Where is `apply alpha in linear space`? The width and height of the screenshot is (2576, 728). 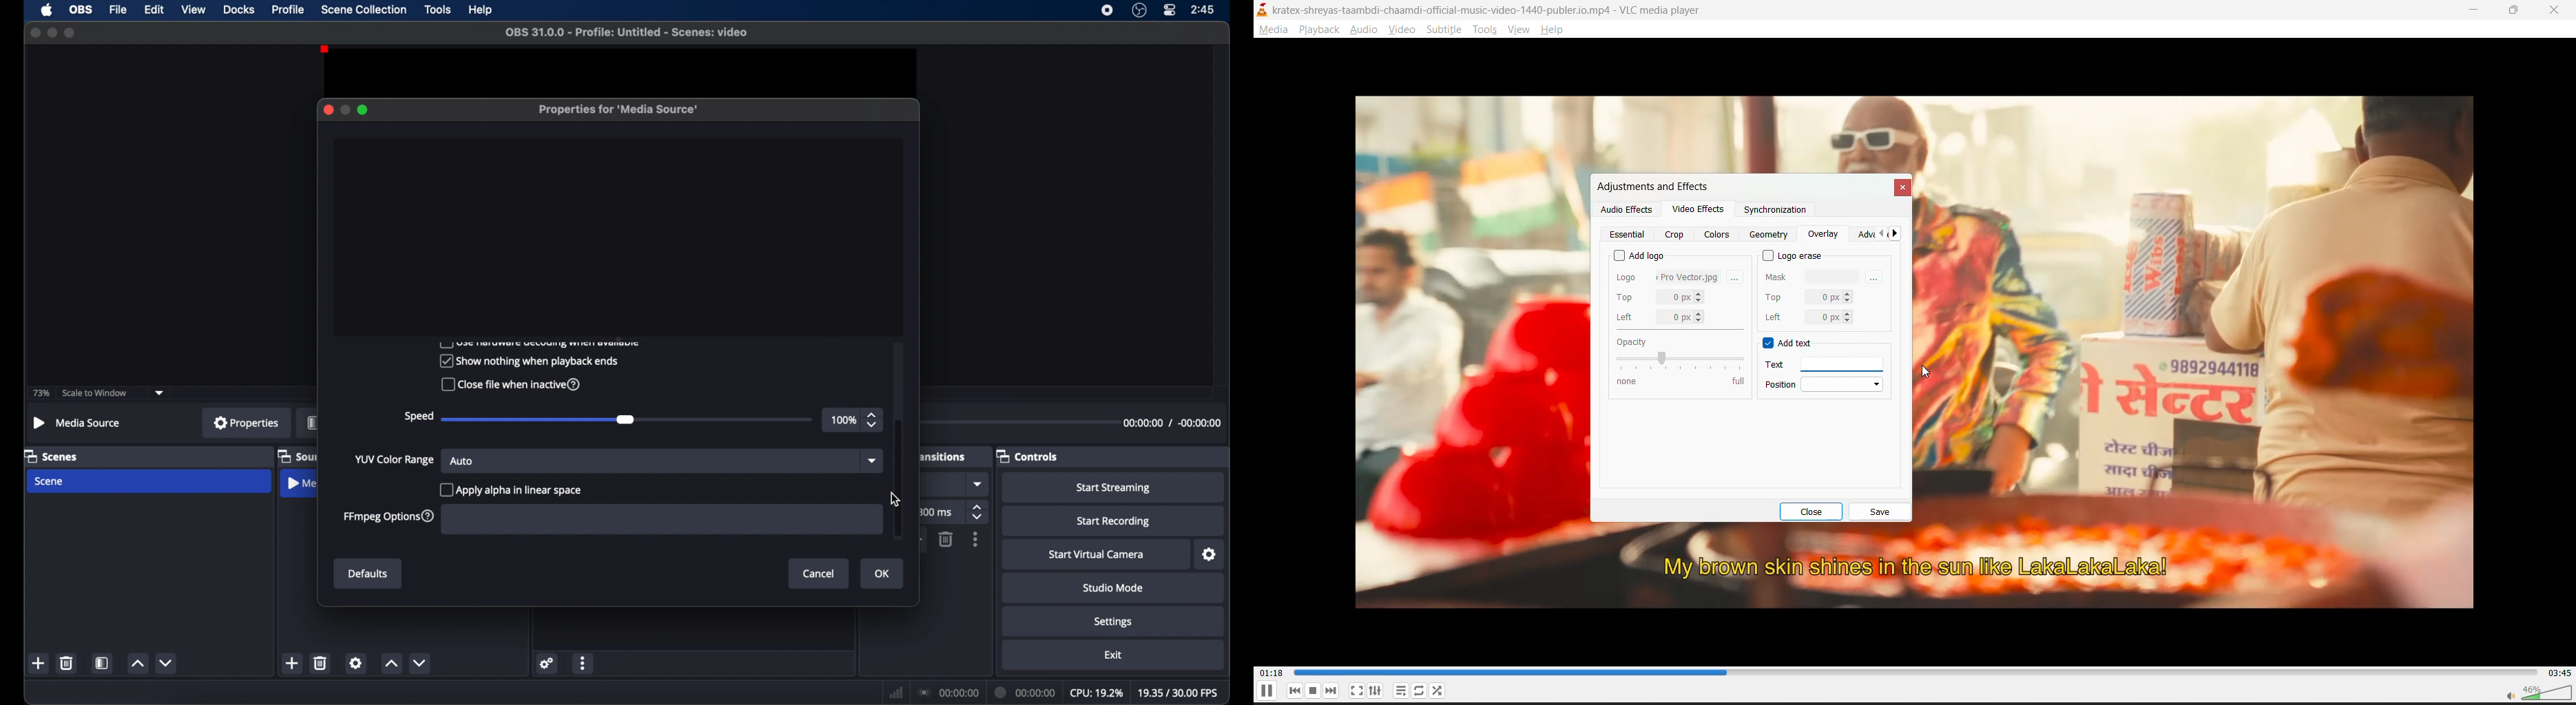 apply alpha in linear space is located at coordinates (513, 489).